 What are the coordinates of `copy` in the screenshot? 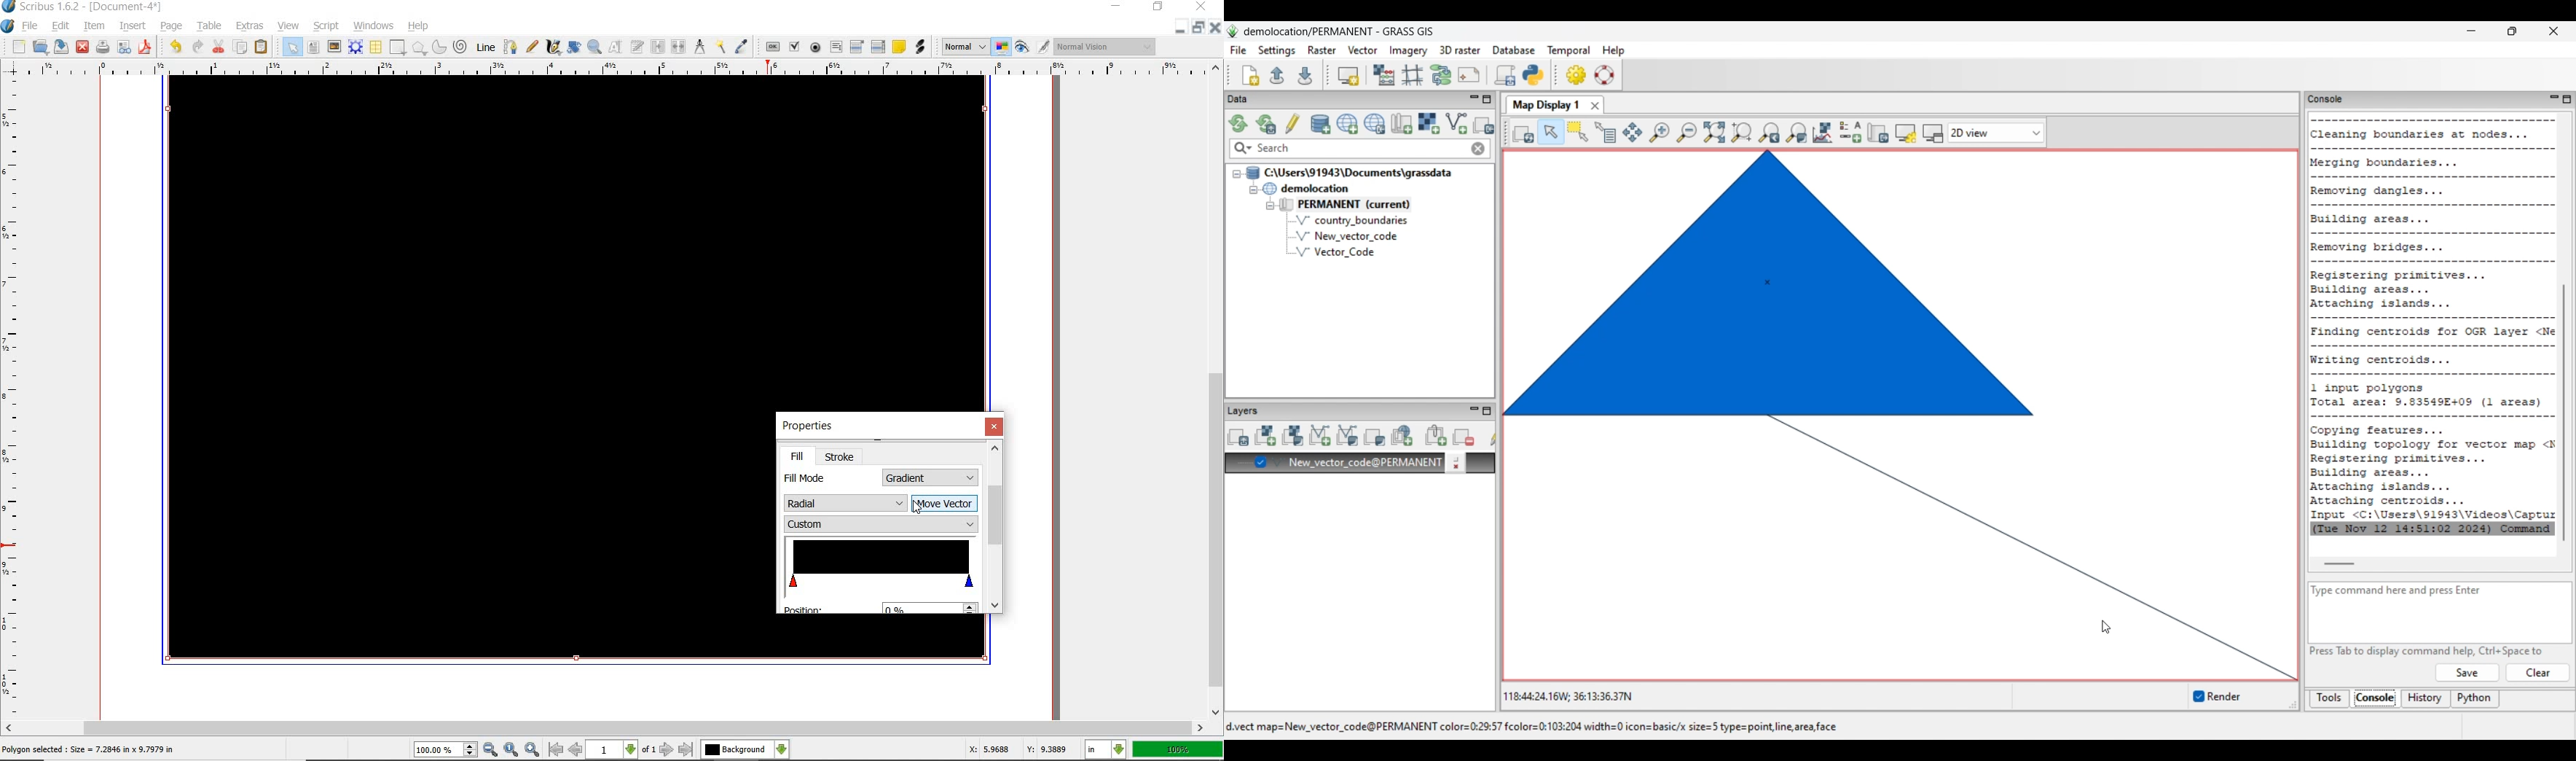 It's located at (241, 47).